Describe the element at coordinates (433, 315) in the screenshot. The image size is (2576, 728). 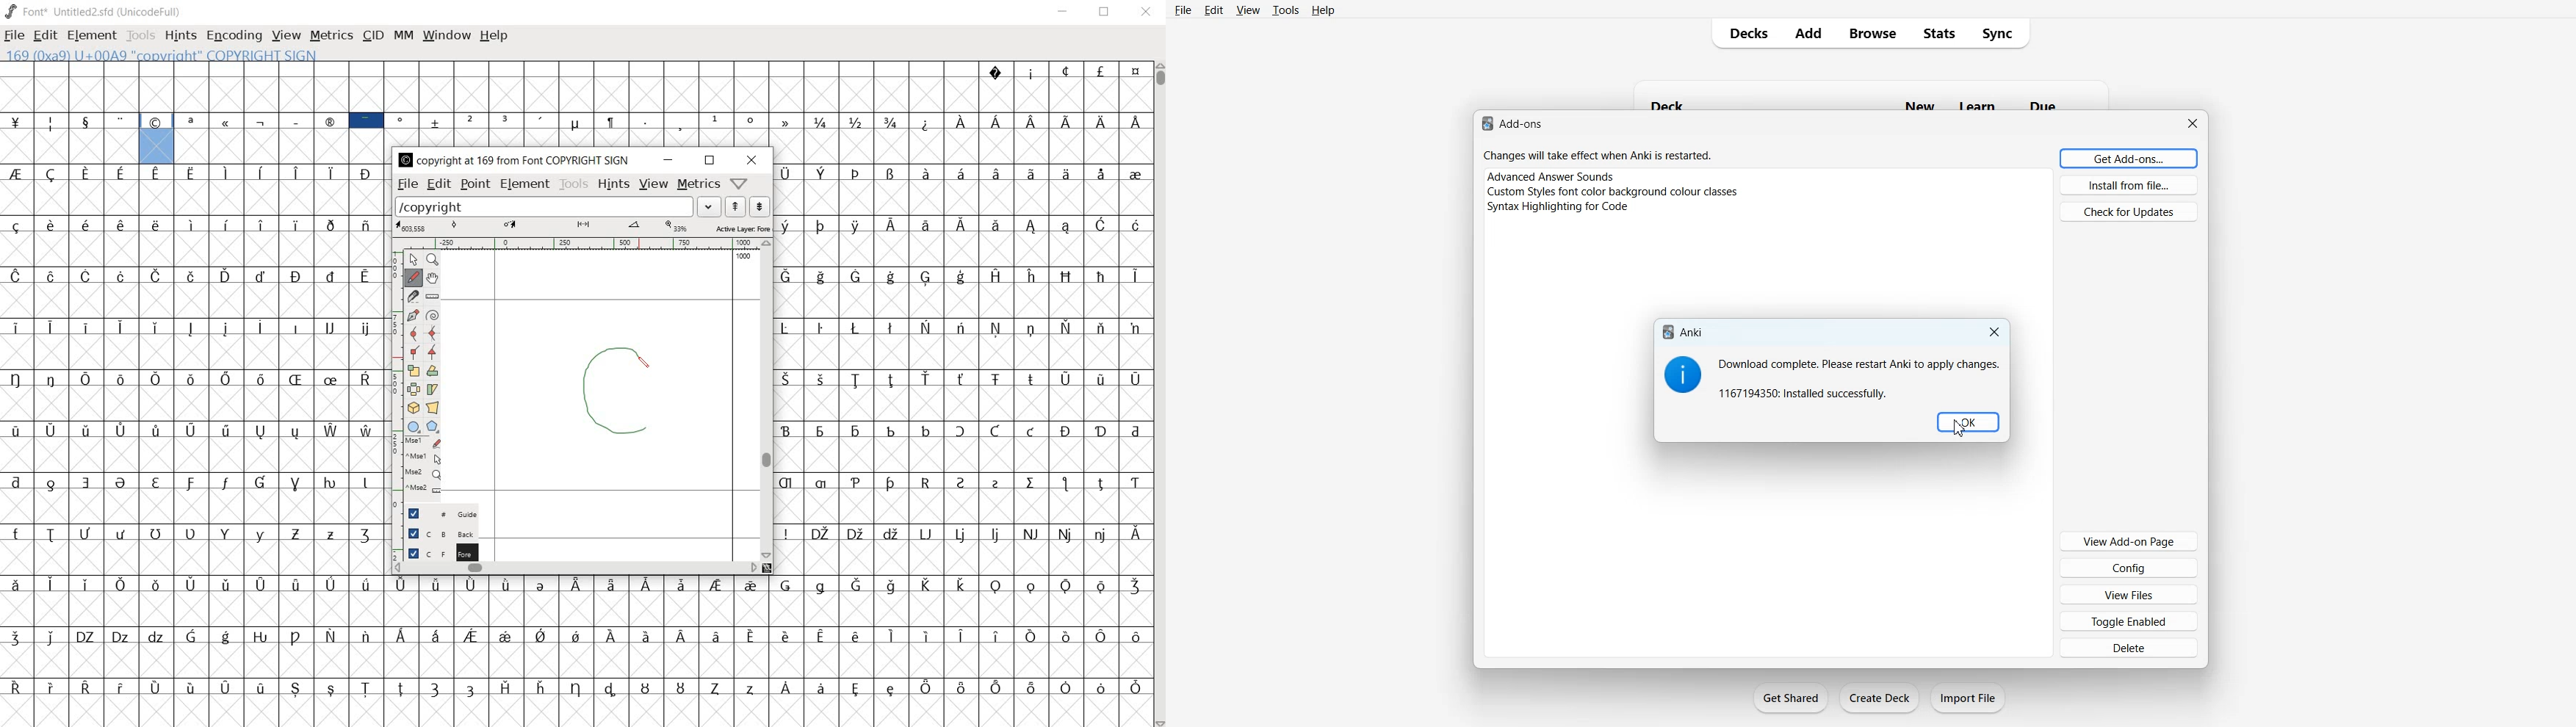
I see `change whether spiro is active or not` at that location.